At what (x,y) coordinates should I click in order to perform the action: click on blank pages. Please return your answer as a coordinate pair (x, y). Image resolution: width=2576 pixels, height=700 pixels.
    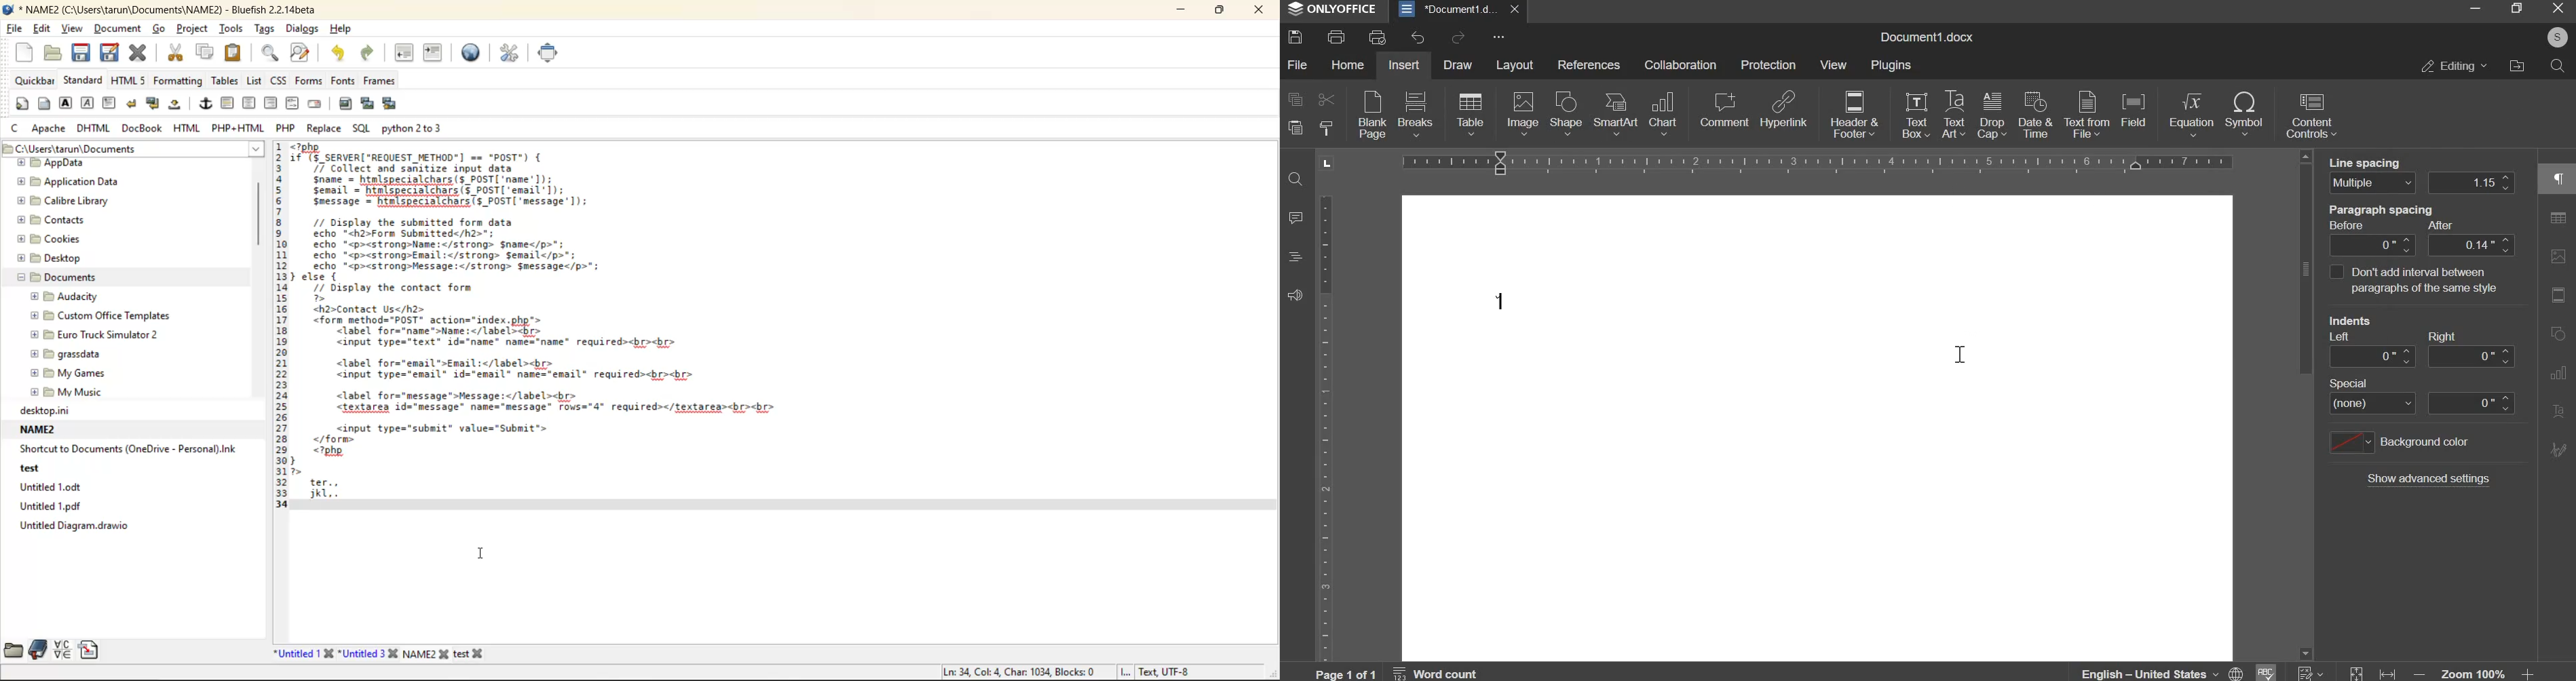
    Looking at the image, I should click on (1371, 113).